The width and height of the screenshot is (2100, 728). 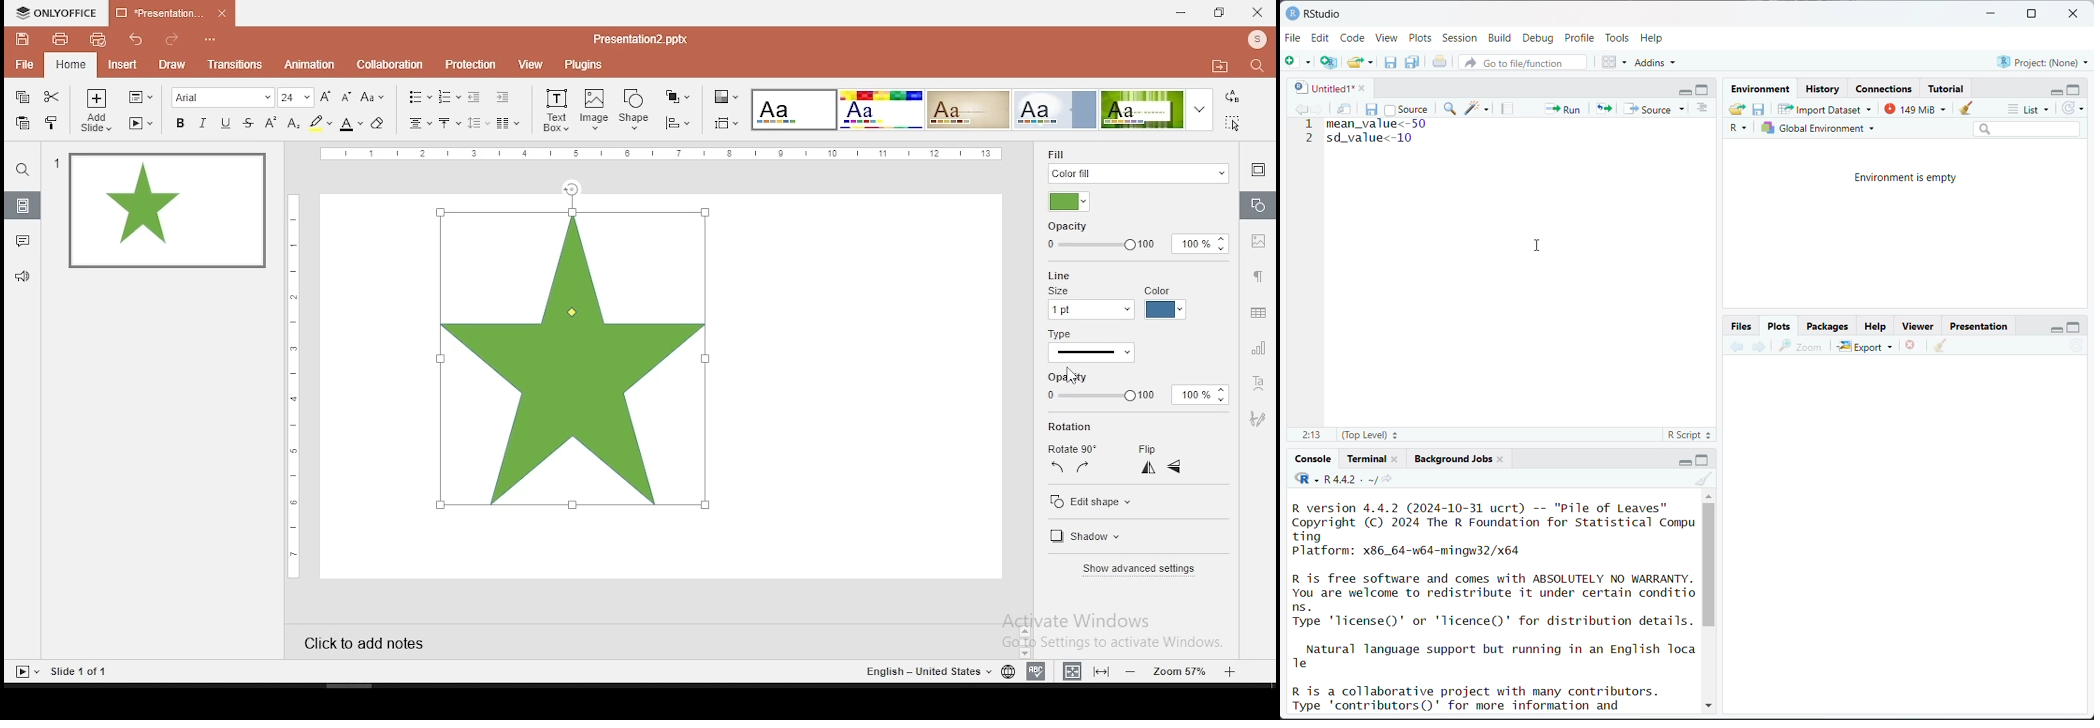 What do you see at coordinates (21, 98) in the screenshot?
I see `copy` at bounding box center [21, 98].